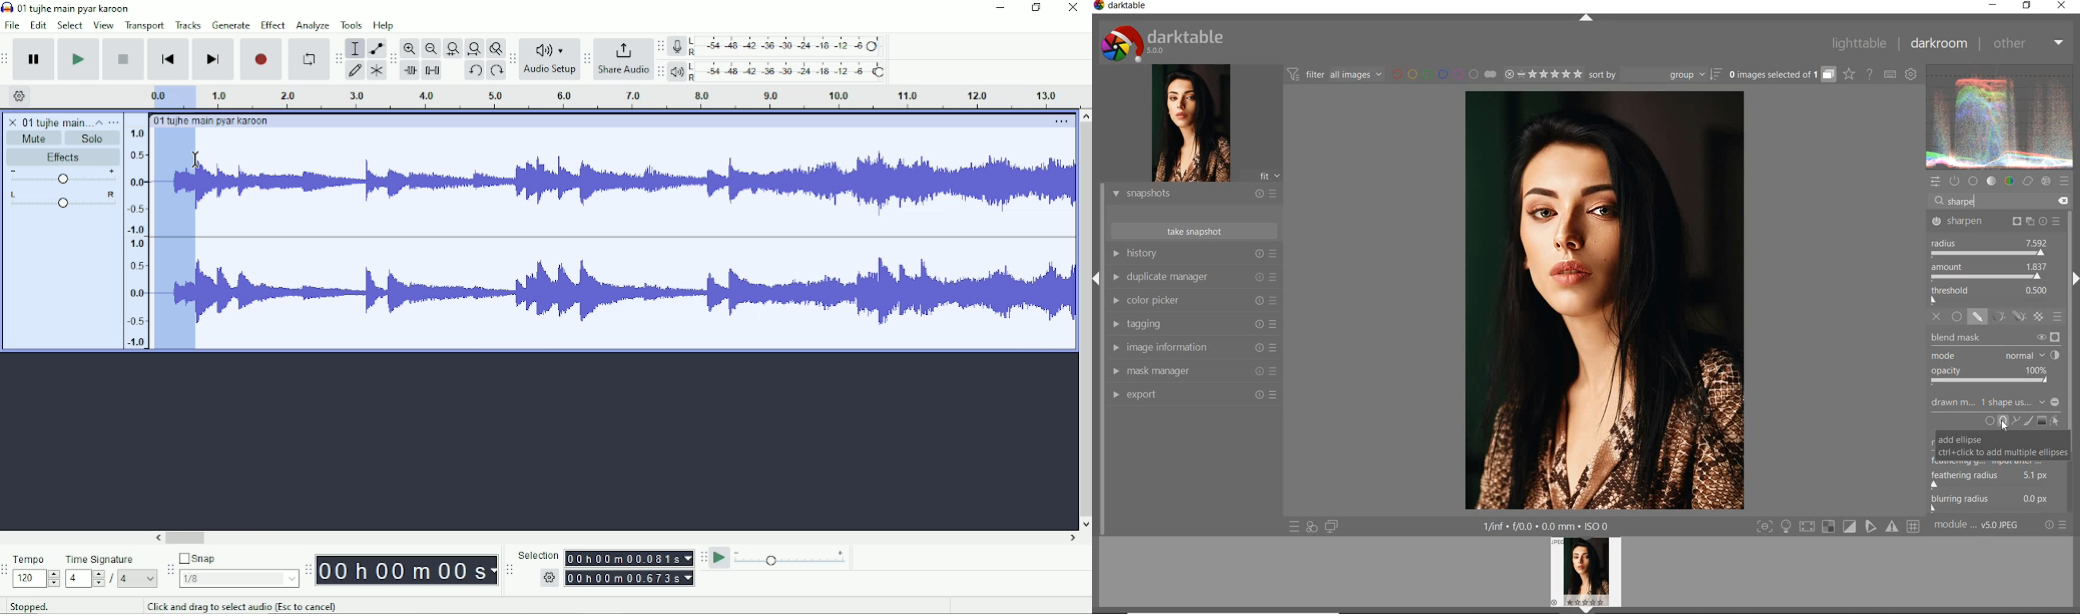  What do you see at coordinates (2006, 316) in the screenshot?
I see `MASK MODES` at bounding box center [2006, 316].